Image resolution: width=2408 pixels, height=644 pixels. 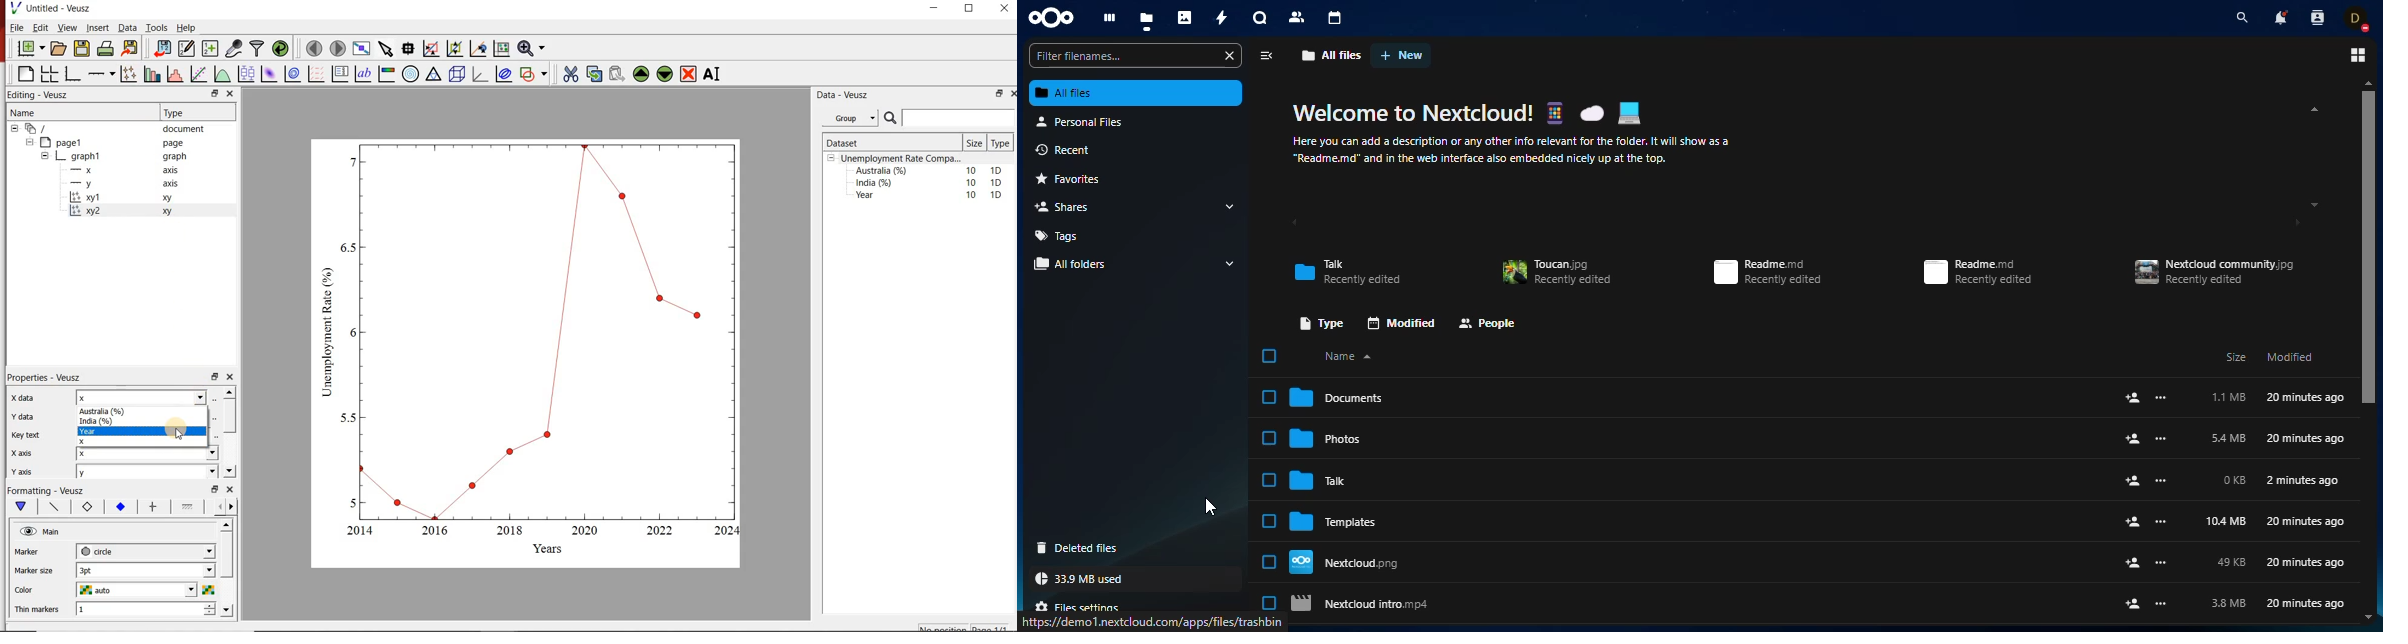 What do you see at coordinates (130, 170) in the screenshot?
I see `x axis` at bounding box center [130, 170].